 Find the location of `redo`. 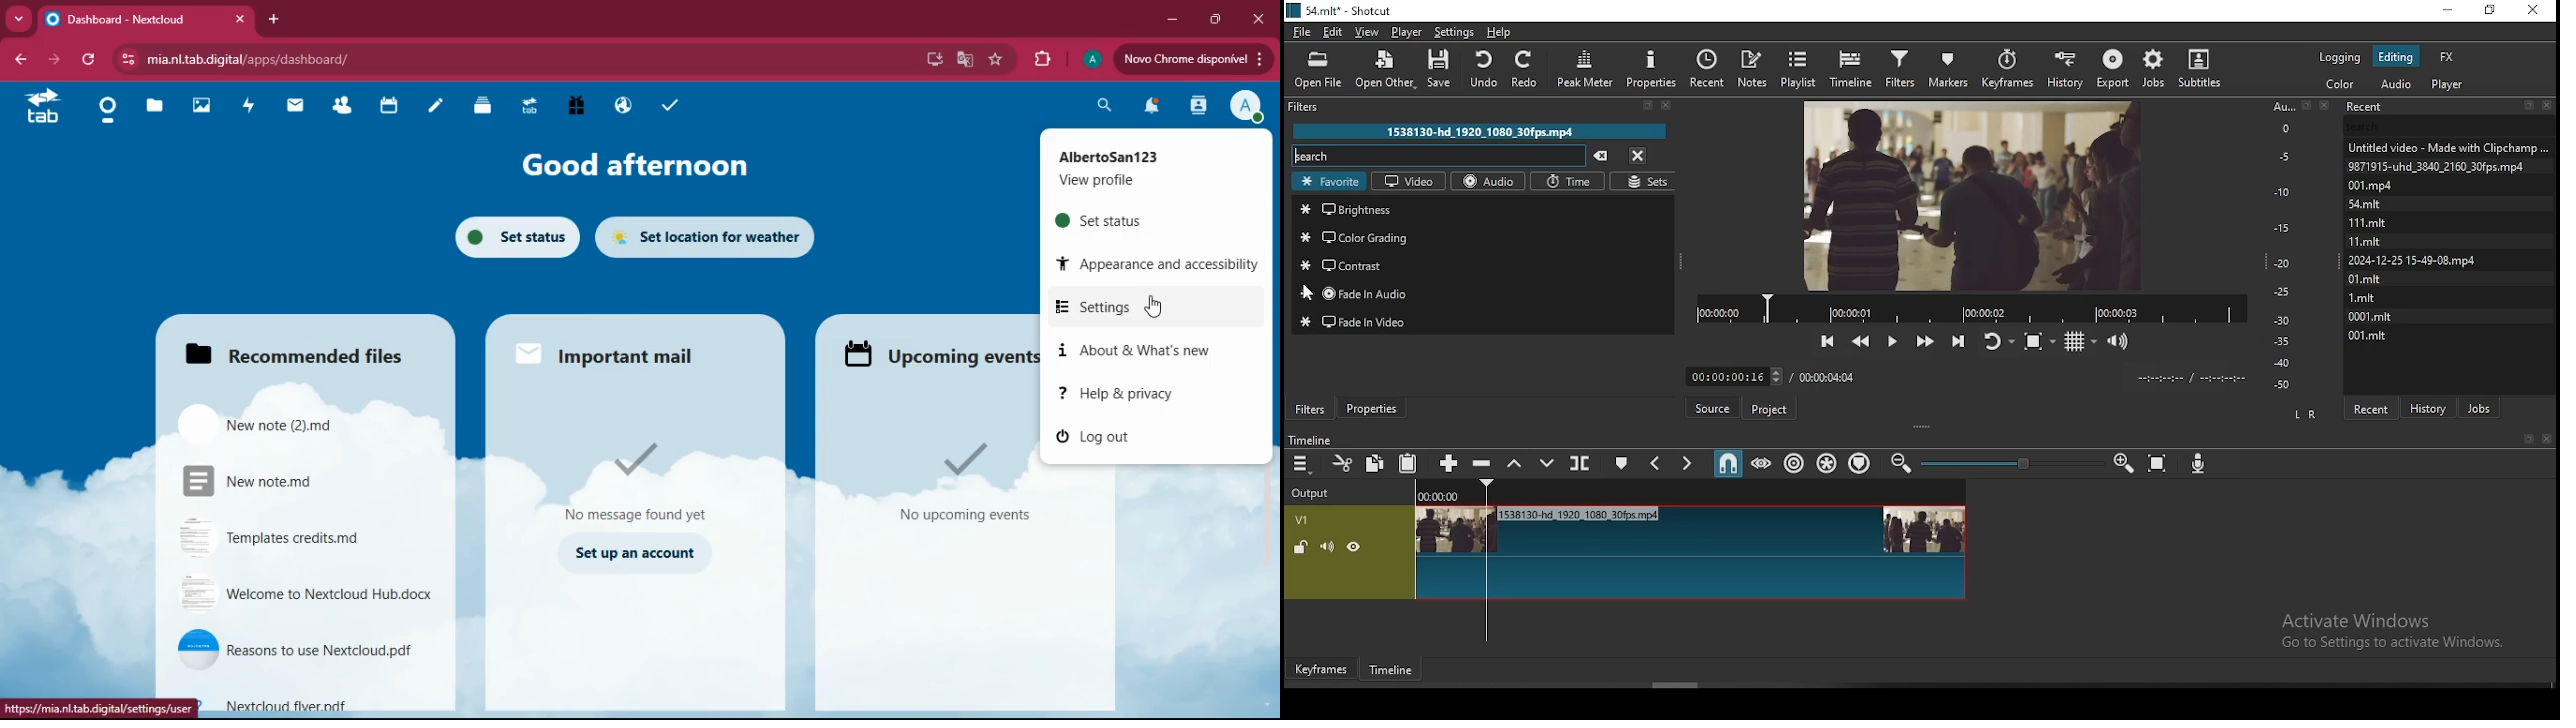

redo is located at coordinates (1526, 68).